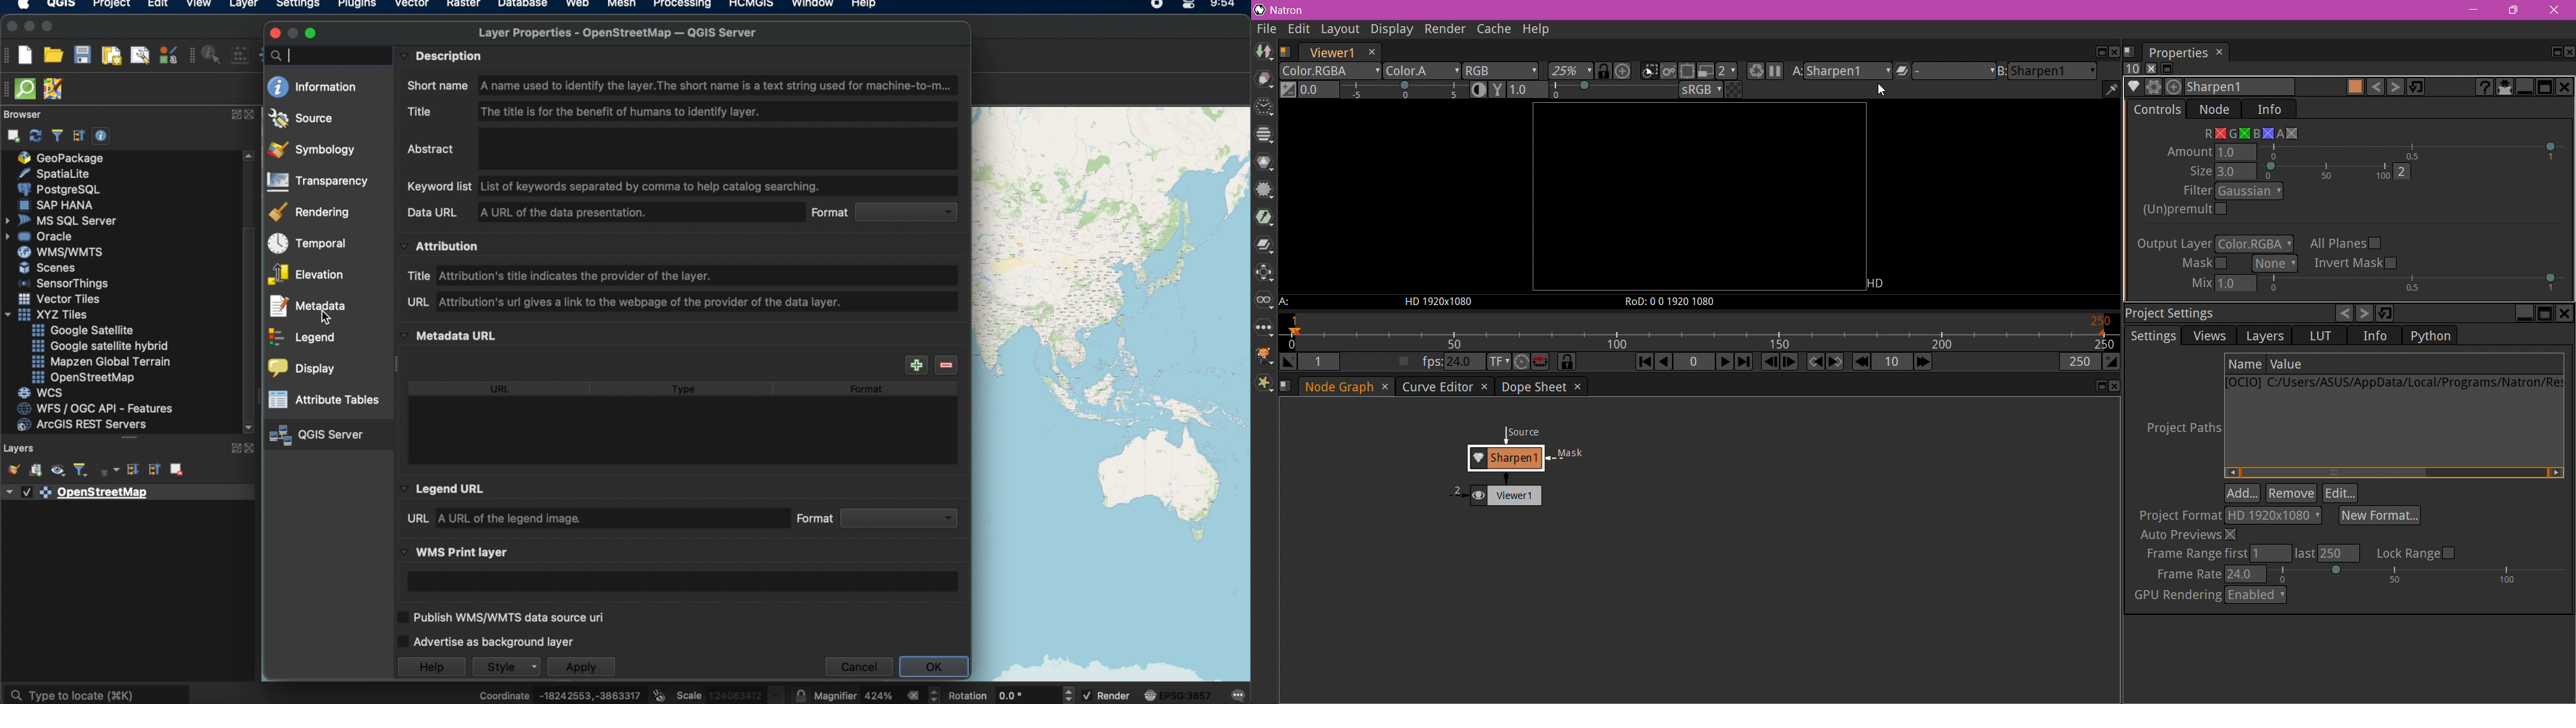 This screenshot has height=728, width=2576. Describe the element at coordinates (315, 435) in the screenshot. I see `Qgis server` at that location.